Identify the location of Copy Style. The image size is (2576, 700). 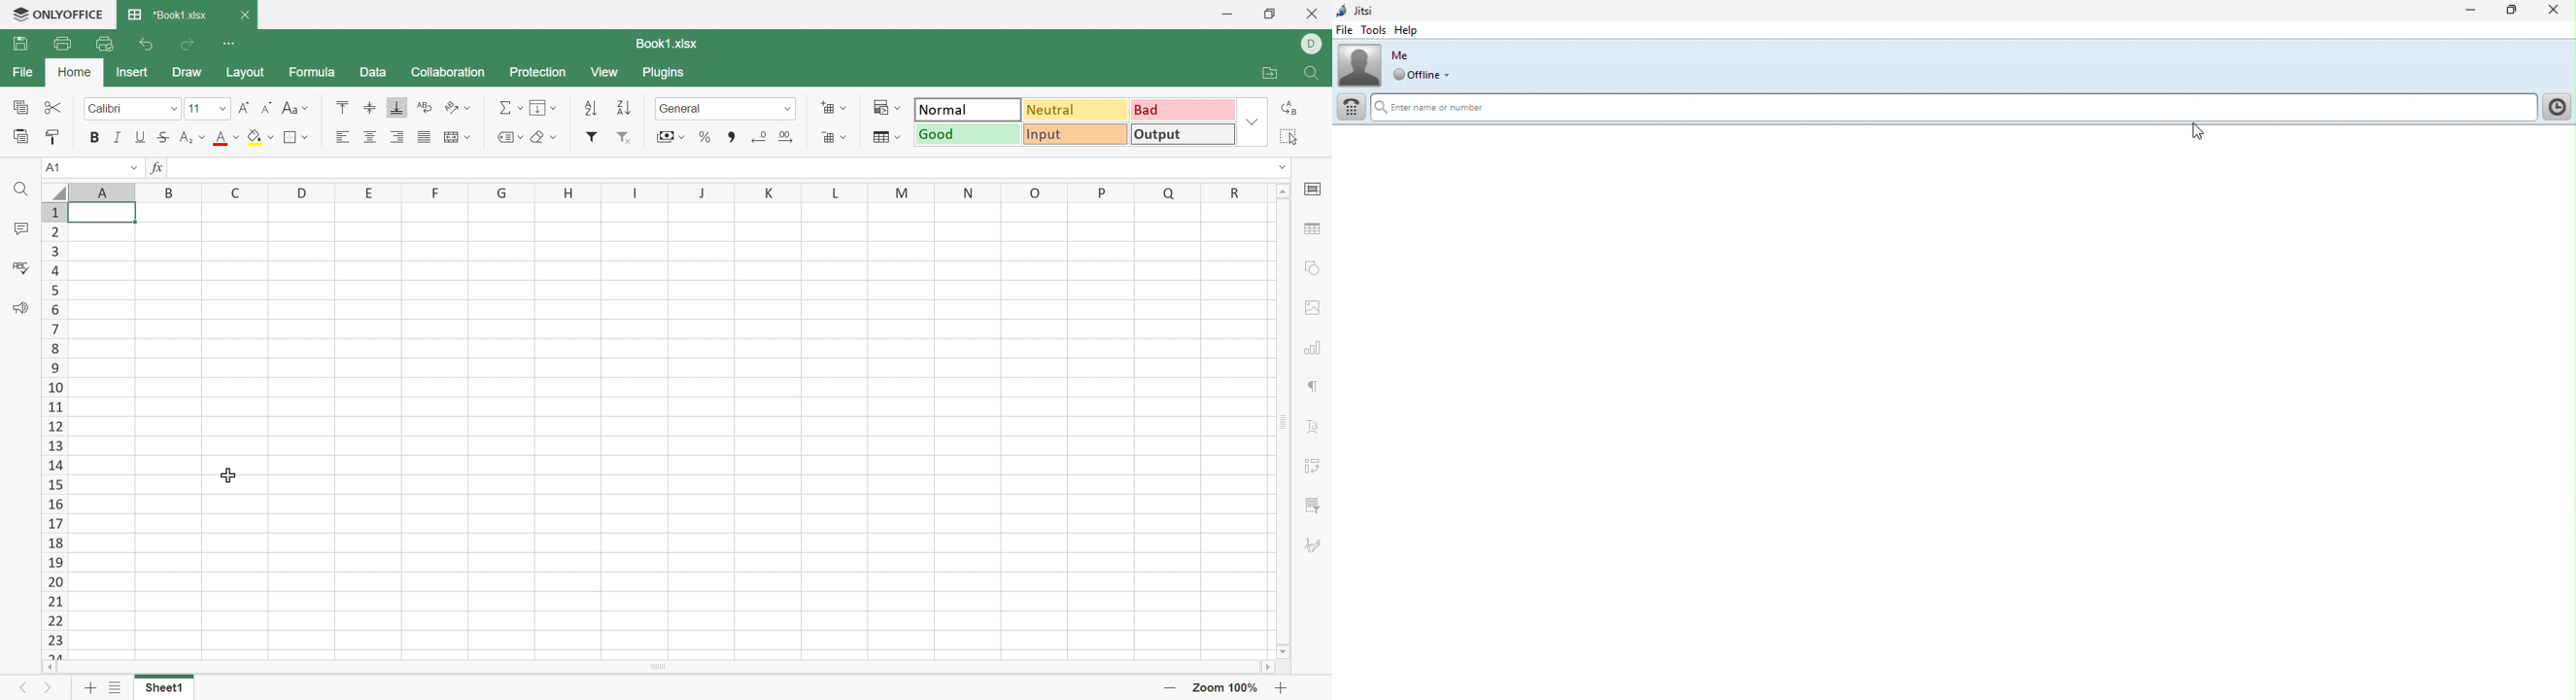
(54, 135).